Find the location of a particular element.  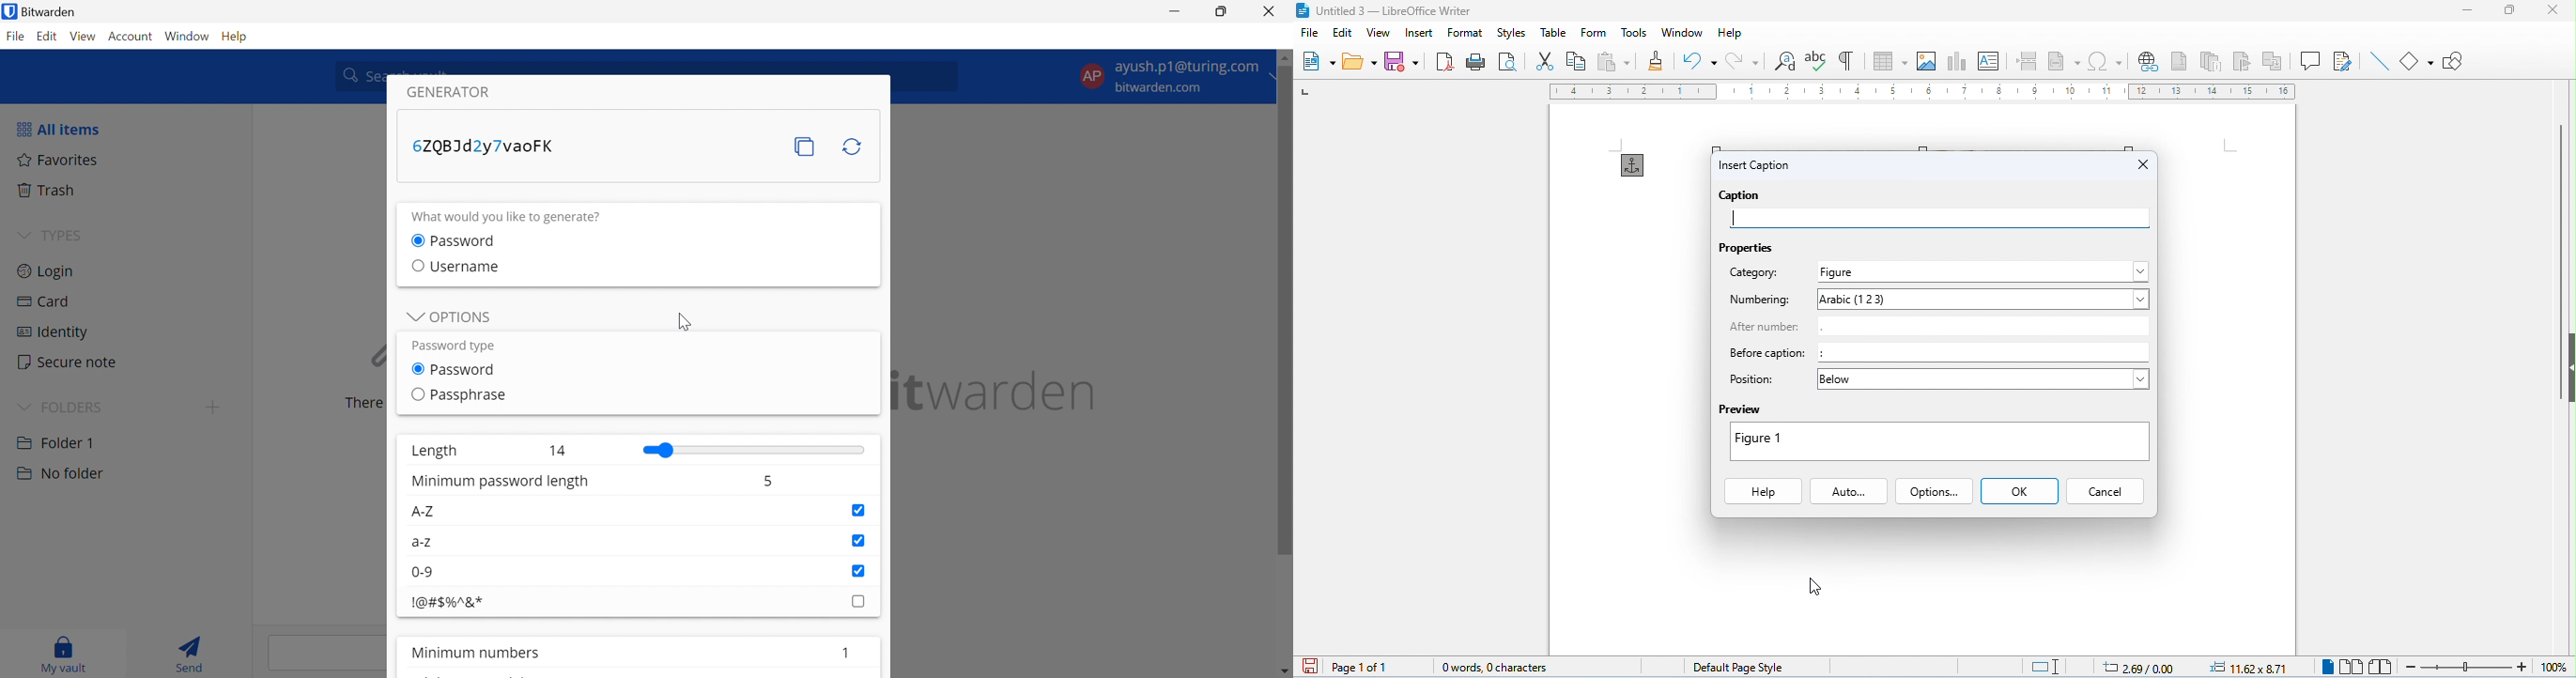

ok is located at coordinates (2020, 490).